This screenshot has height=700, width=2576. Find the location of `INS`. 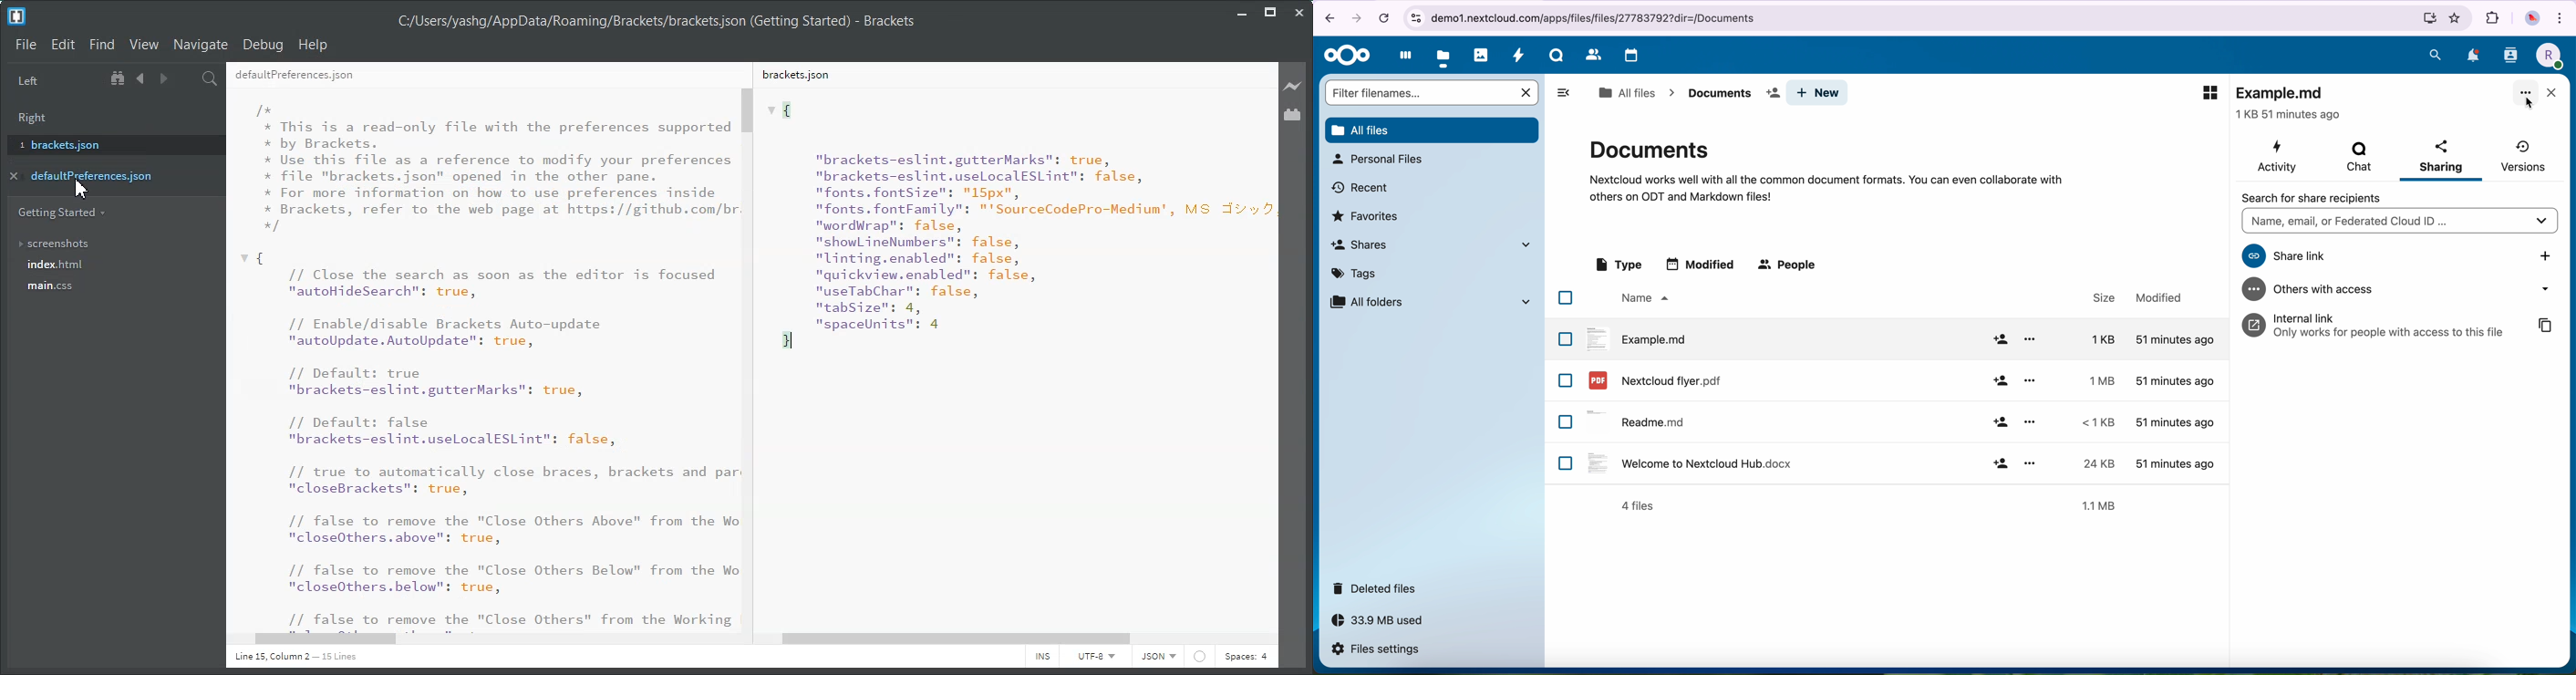

INS is located at coordinates (1042, 658).